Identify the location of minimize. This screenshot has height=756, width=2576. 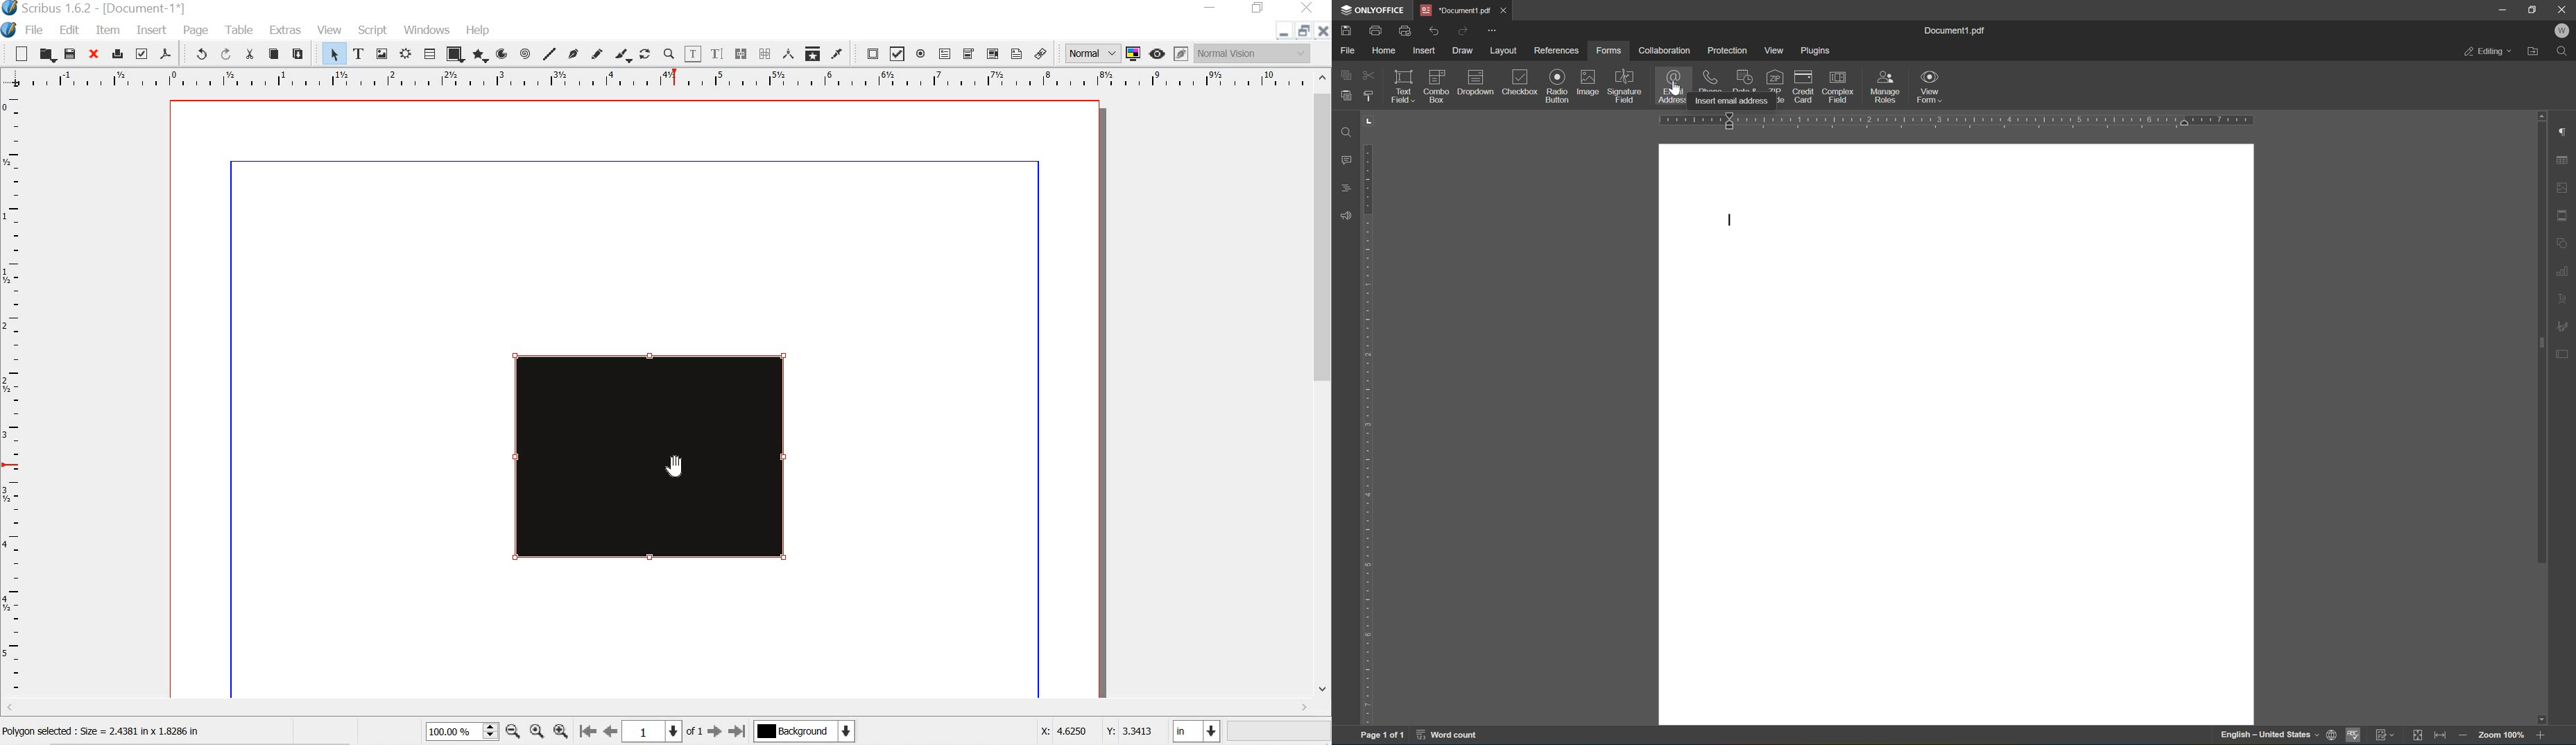
(1210, 8).